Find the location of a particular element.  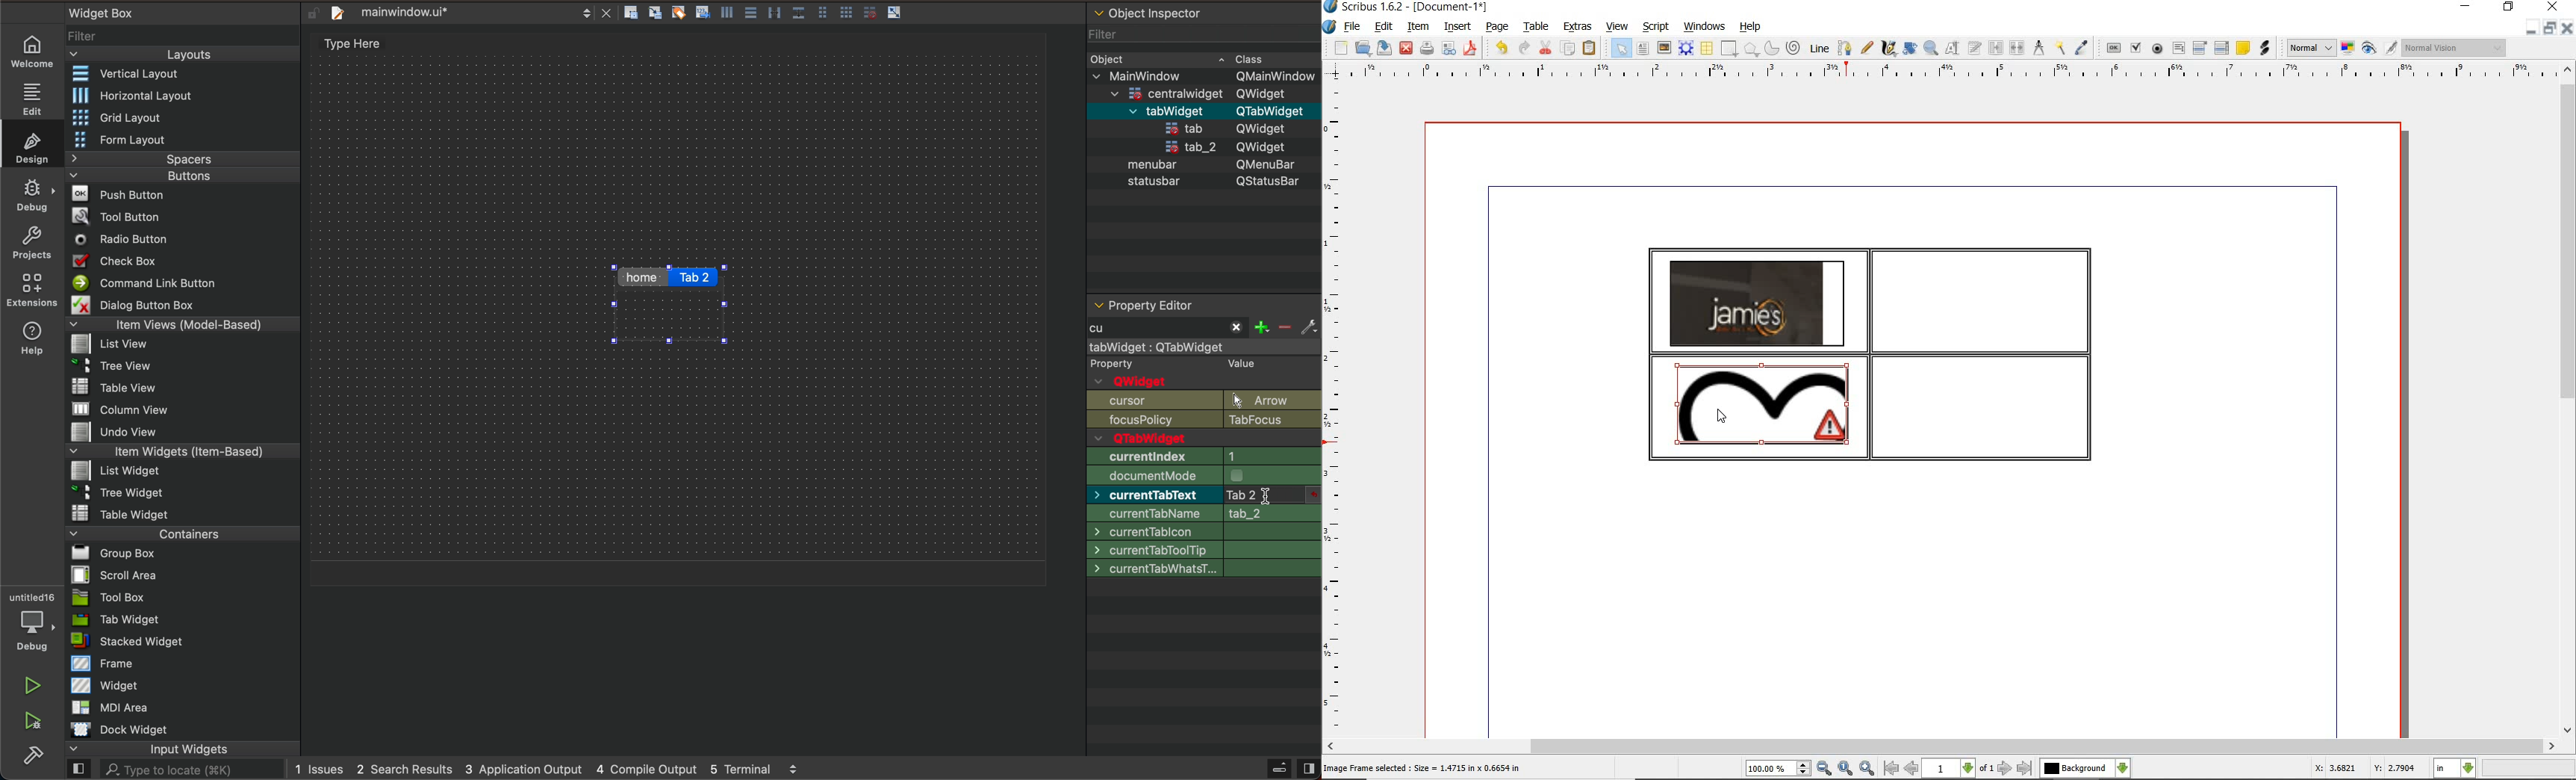

image preview quality is located at coordinates (2310, 46).